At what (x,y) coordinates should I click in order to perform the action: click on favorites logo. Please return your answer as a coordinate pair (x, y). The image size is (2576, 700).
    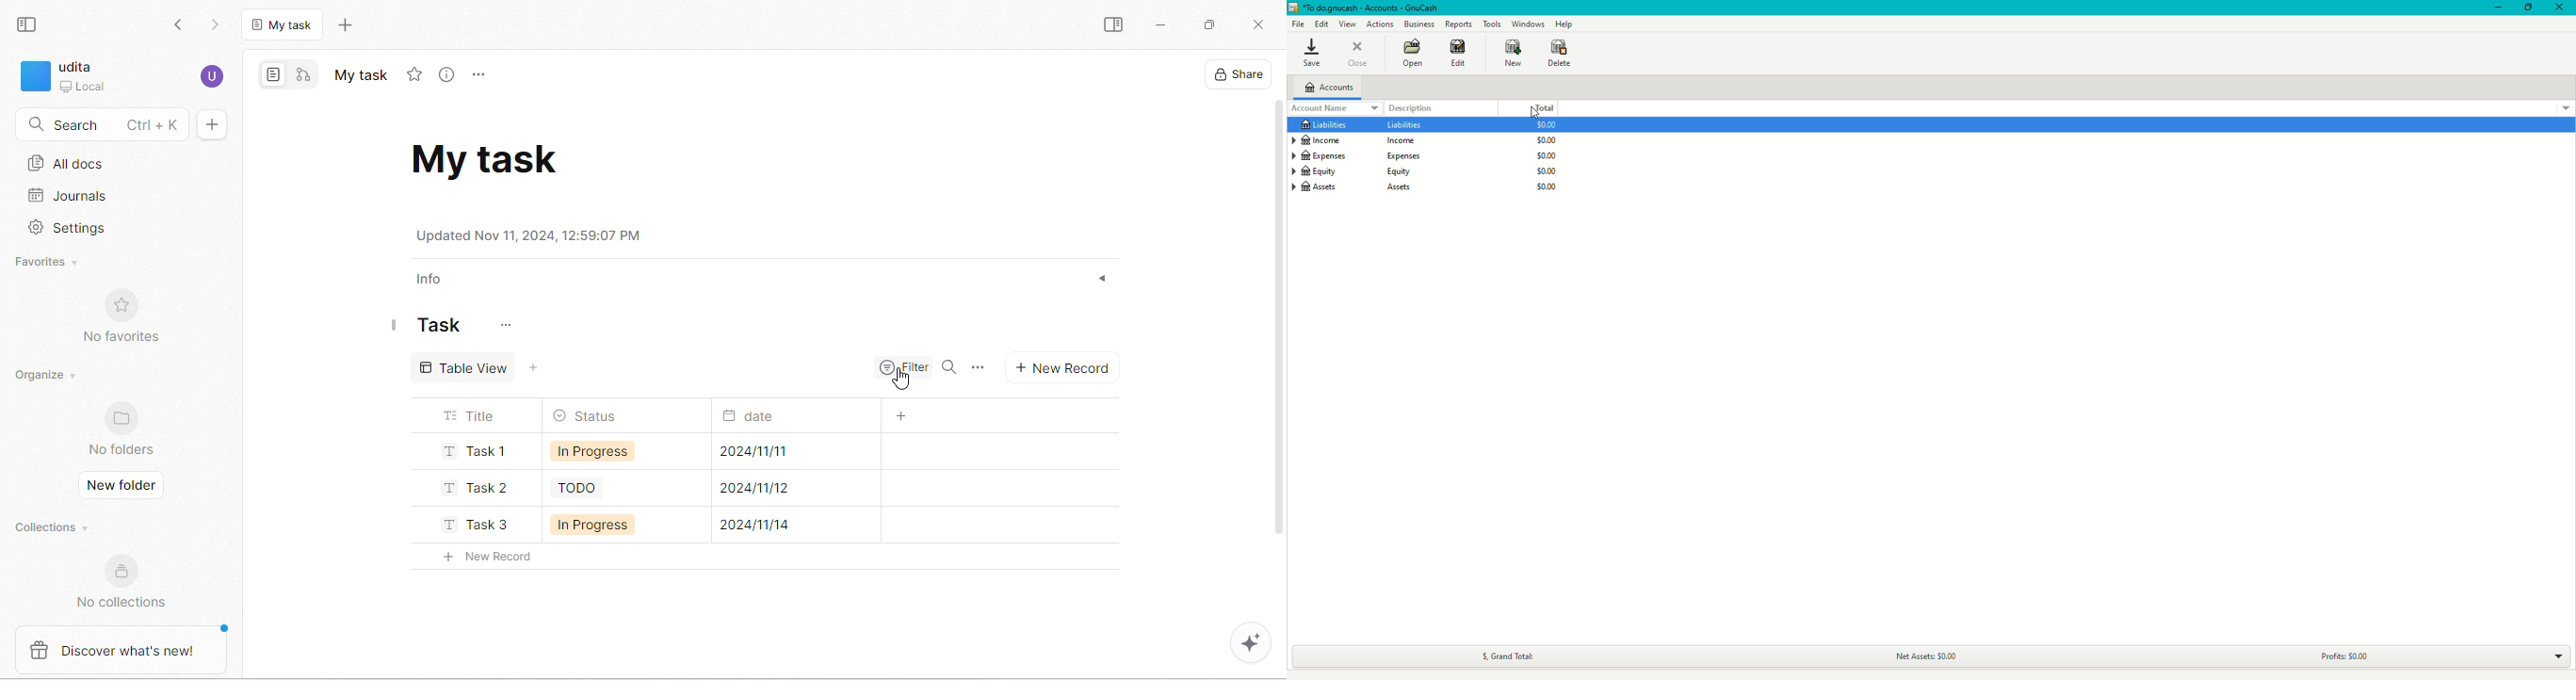
    Looking at the image, I should click on (125, 303).